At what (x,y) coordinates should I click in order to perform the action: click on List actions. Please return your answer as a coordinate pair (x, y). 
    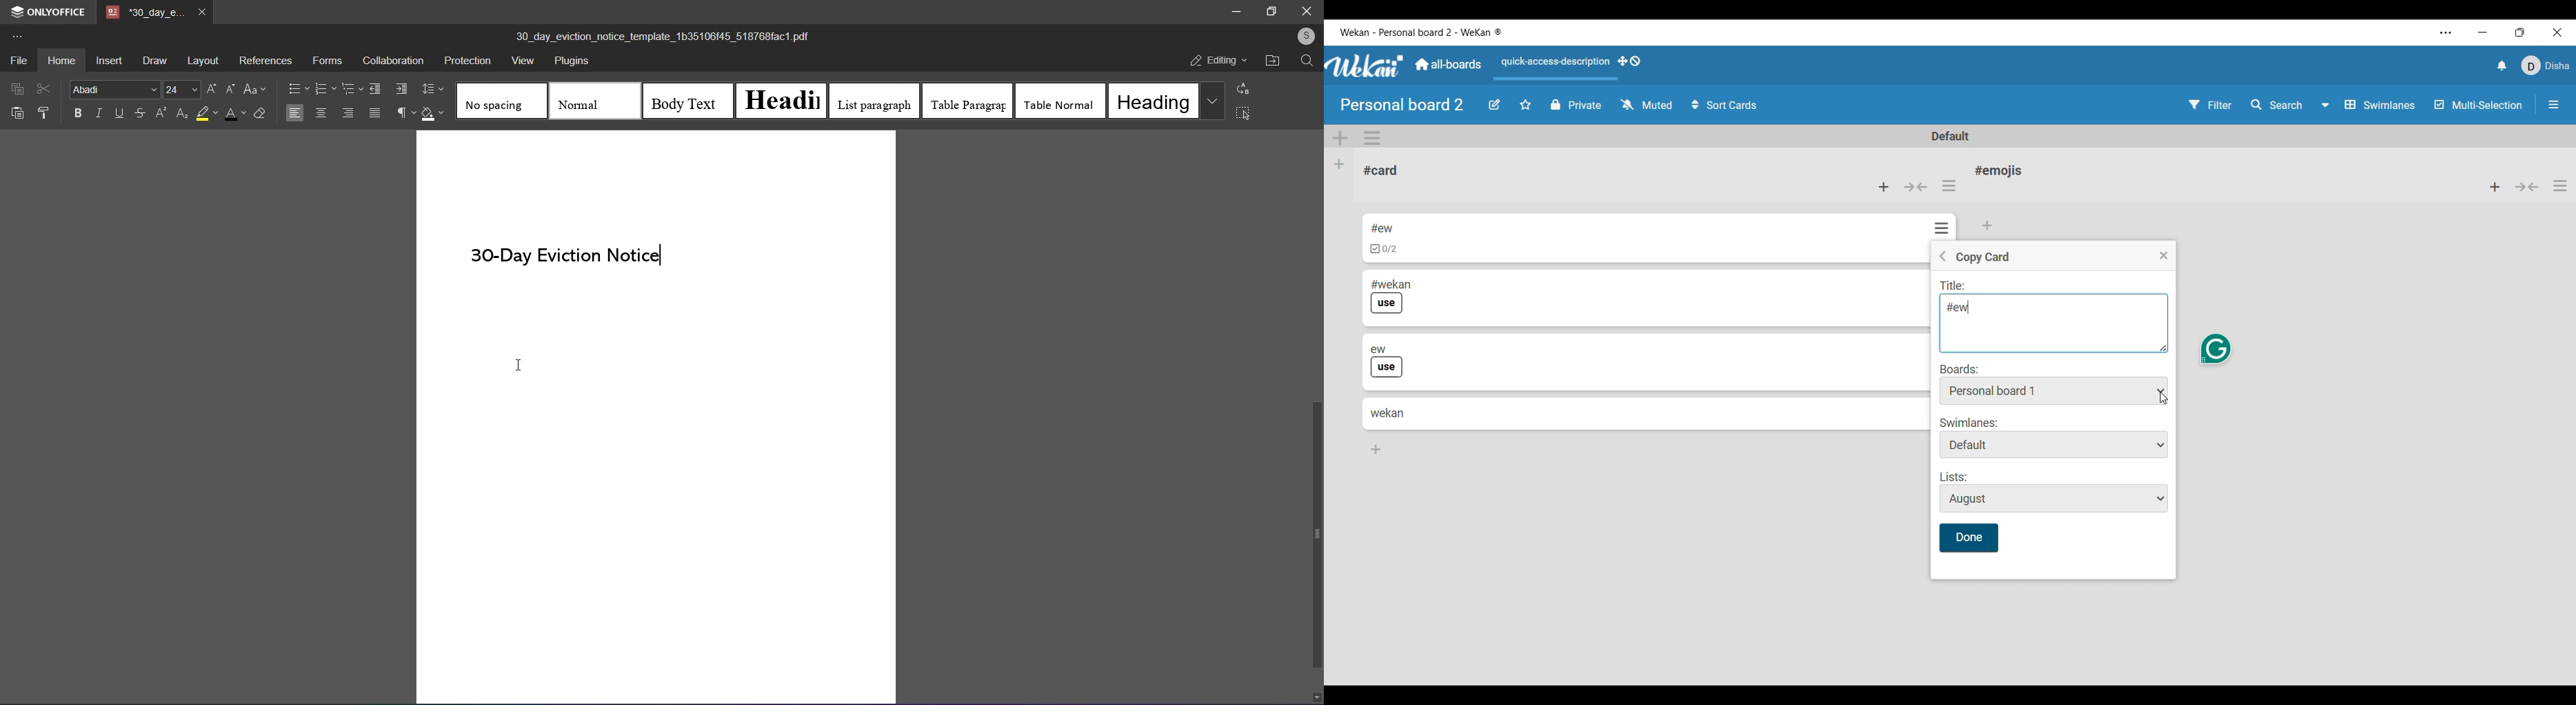
    Looking at the image, I should click on (1949, 185).